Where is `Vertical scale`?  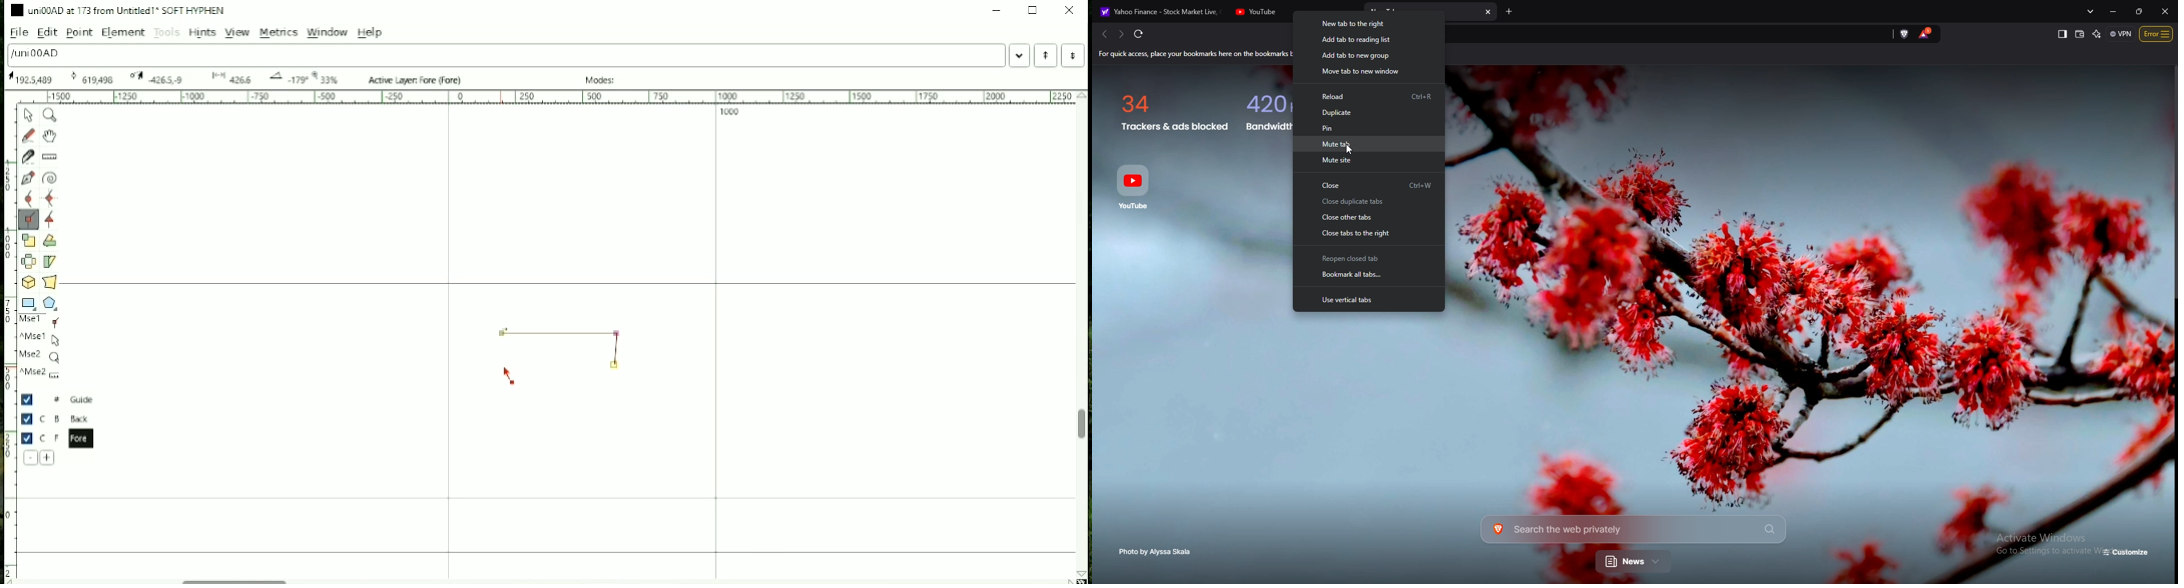
Vertical scale is located at coordinates (10, 336).